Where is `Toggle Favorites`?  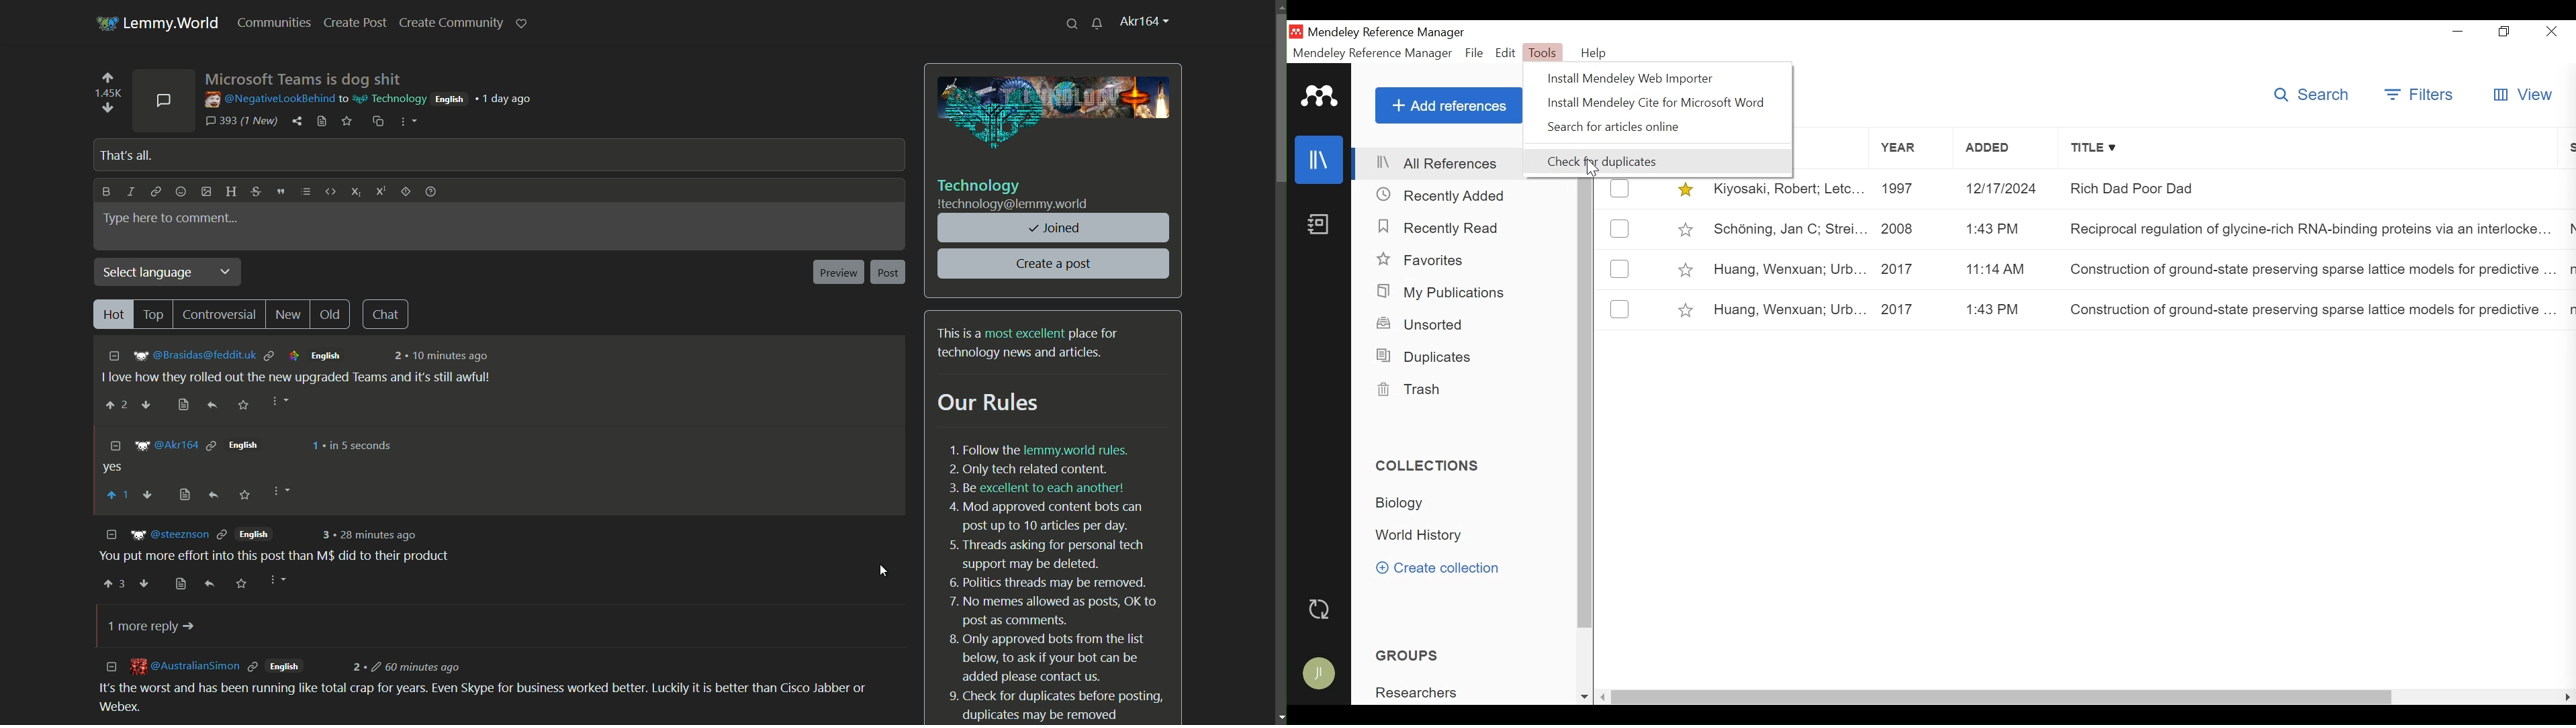 Toggle Favorites is located at coordinates (1684, 311).